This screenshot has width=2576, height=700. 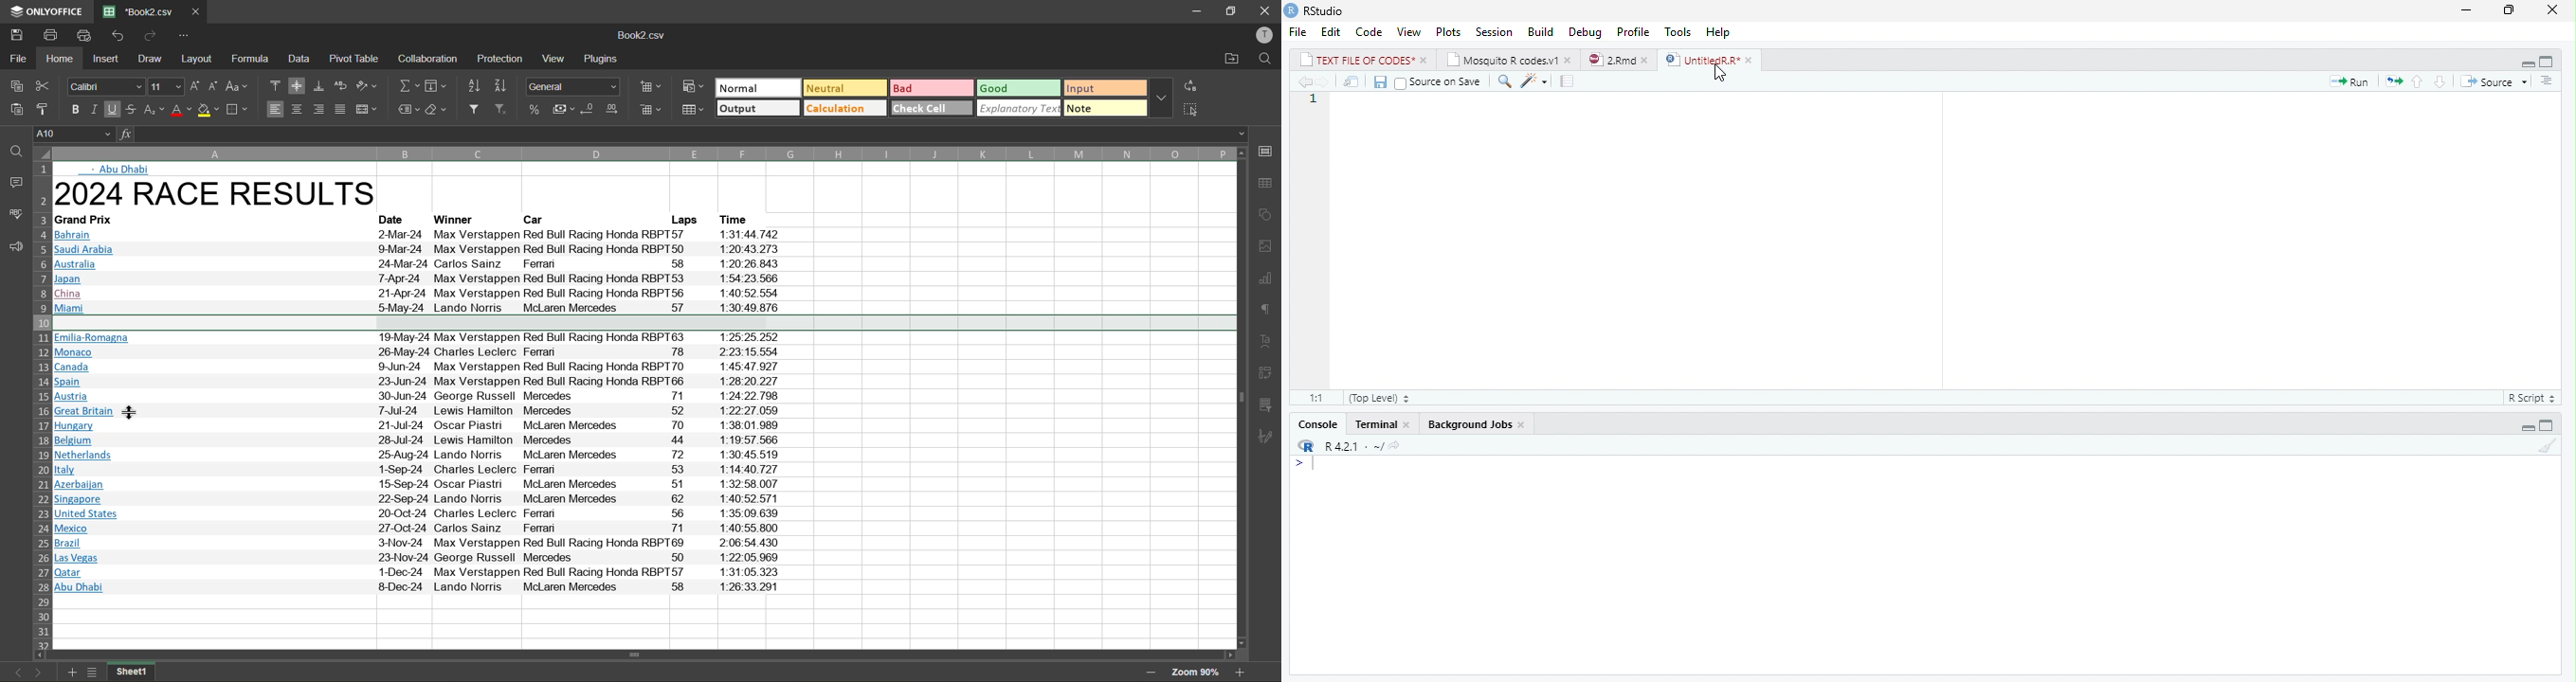 What do you see at coordinates (13, 185) in the screenshot?
I see `comments` at bounding box center [13, 185].